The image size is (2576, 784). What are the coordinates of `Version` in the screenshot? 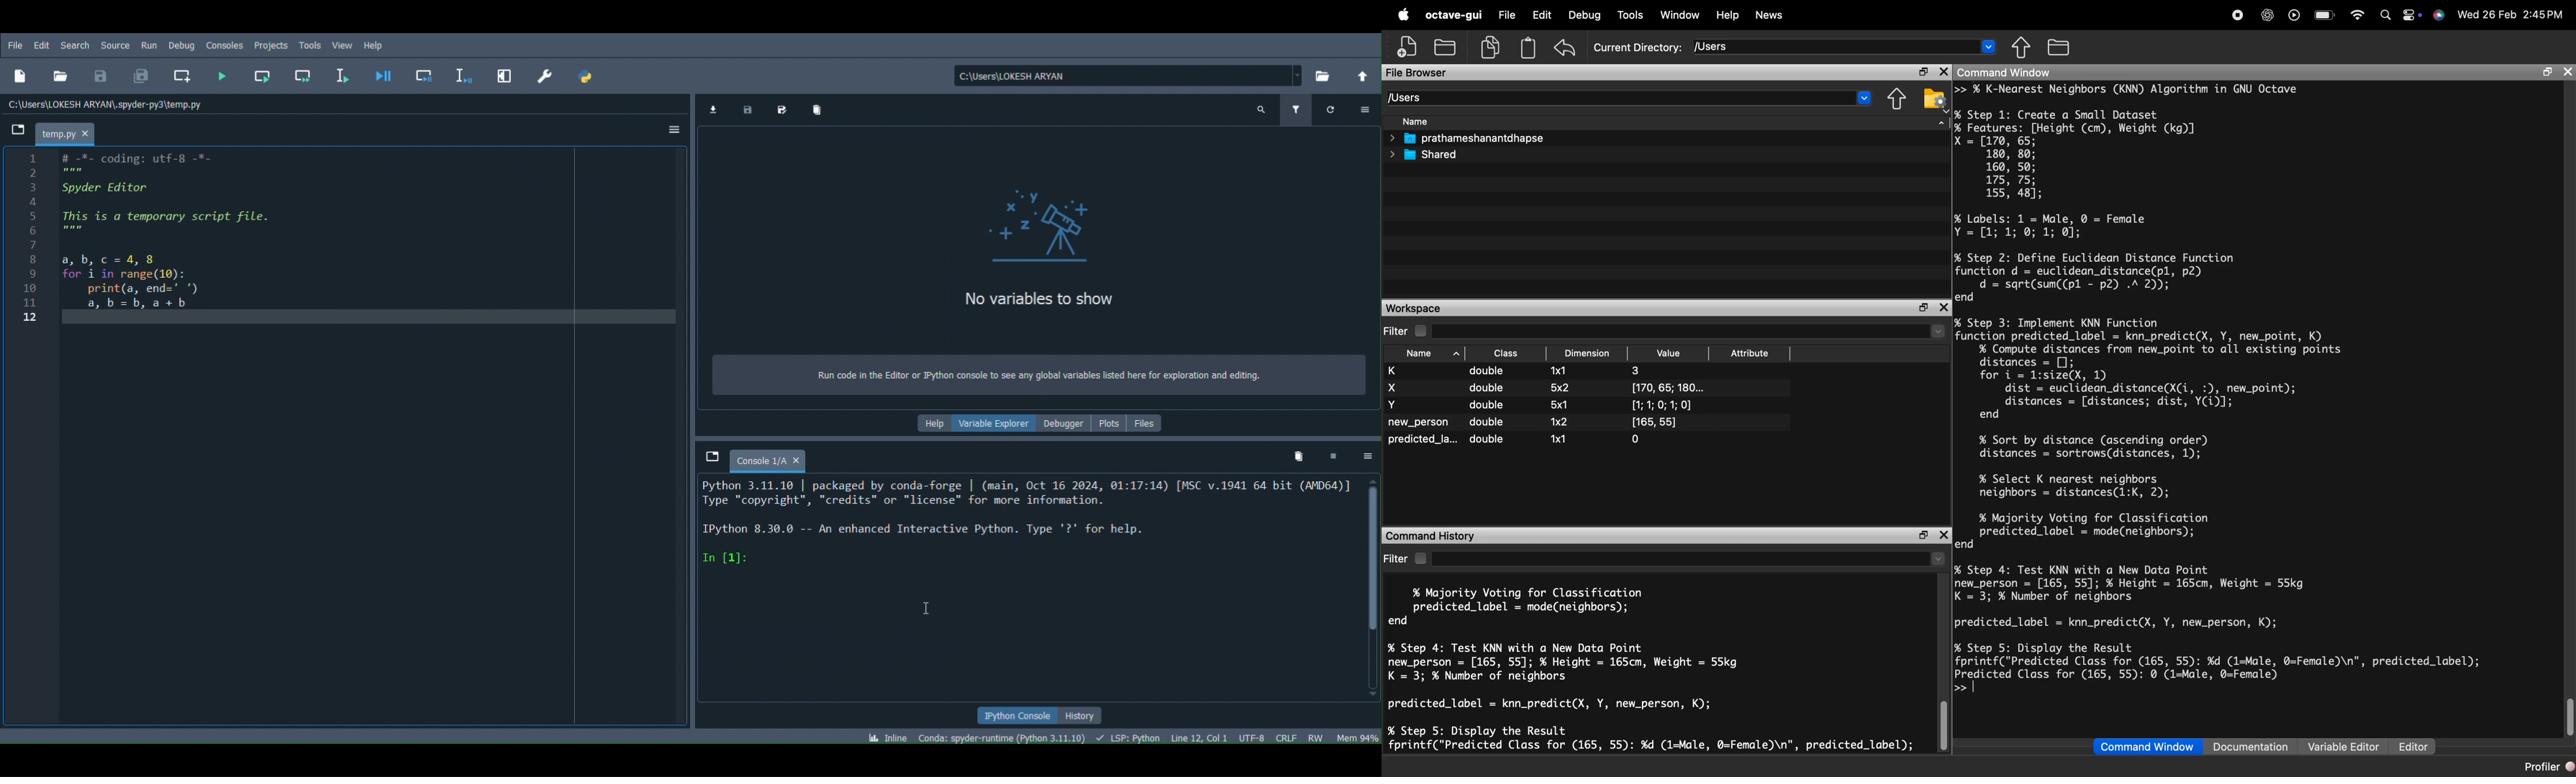 It's located at (1005, 739).